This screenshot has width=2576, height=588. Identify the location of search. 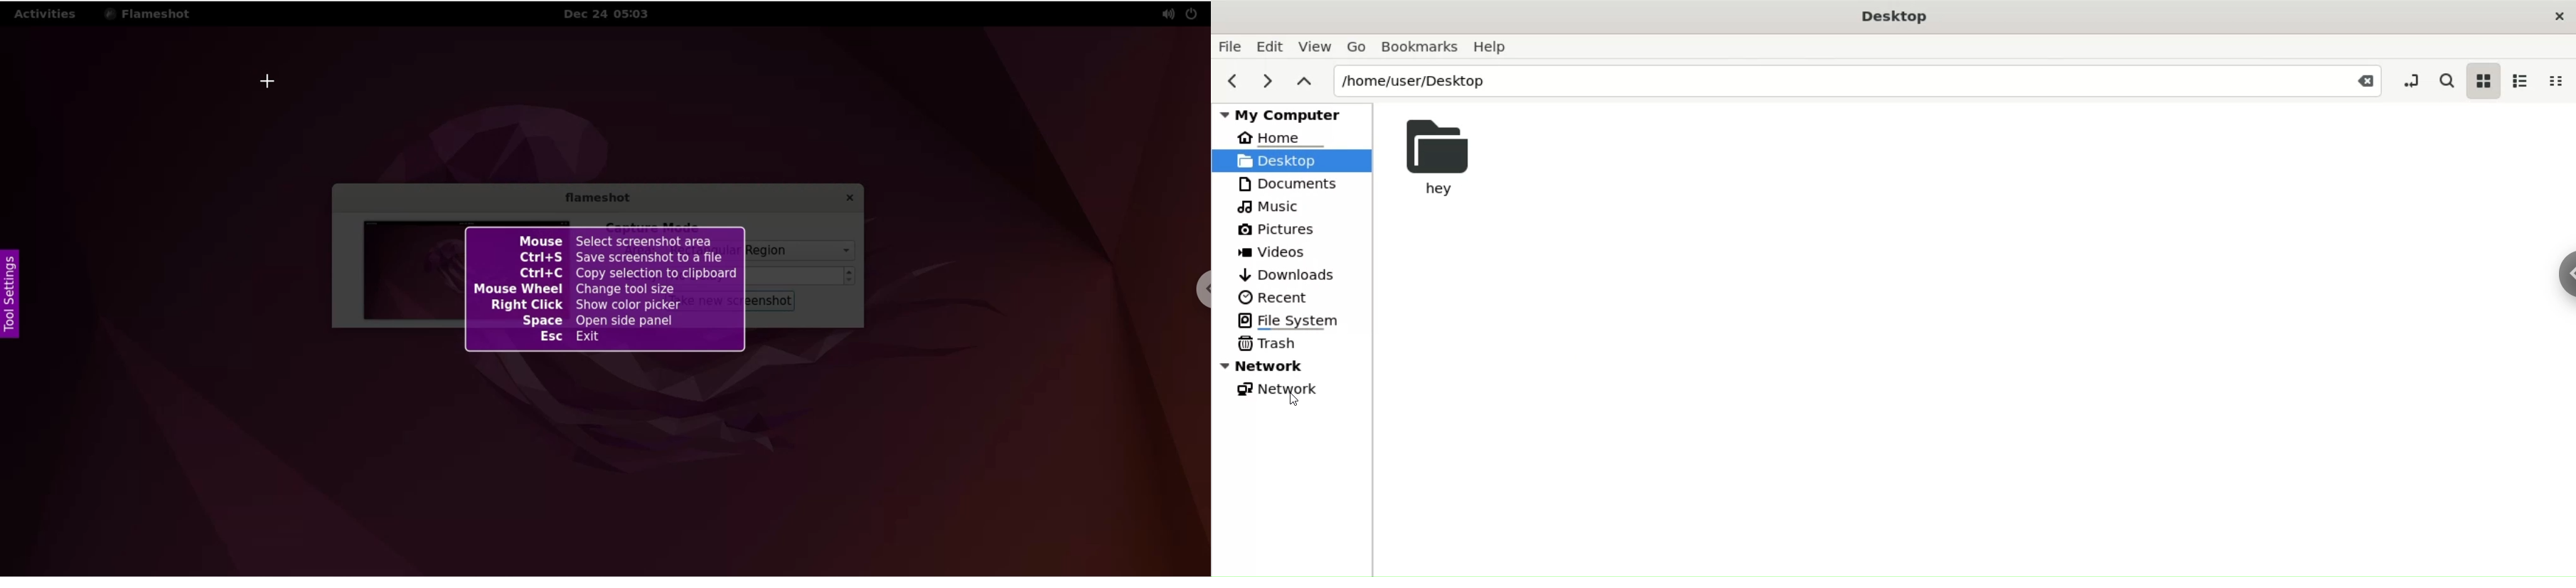
(2444, 80).